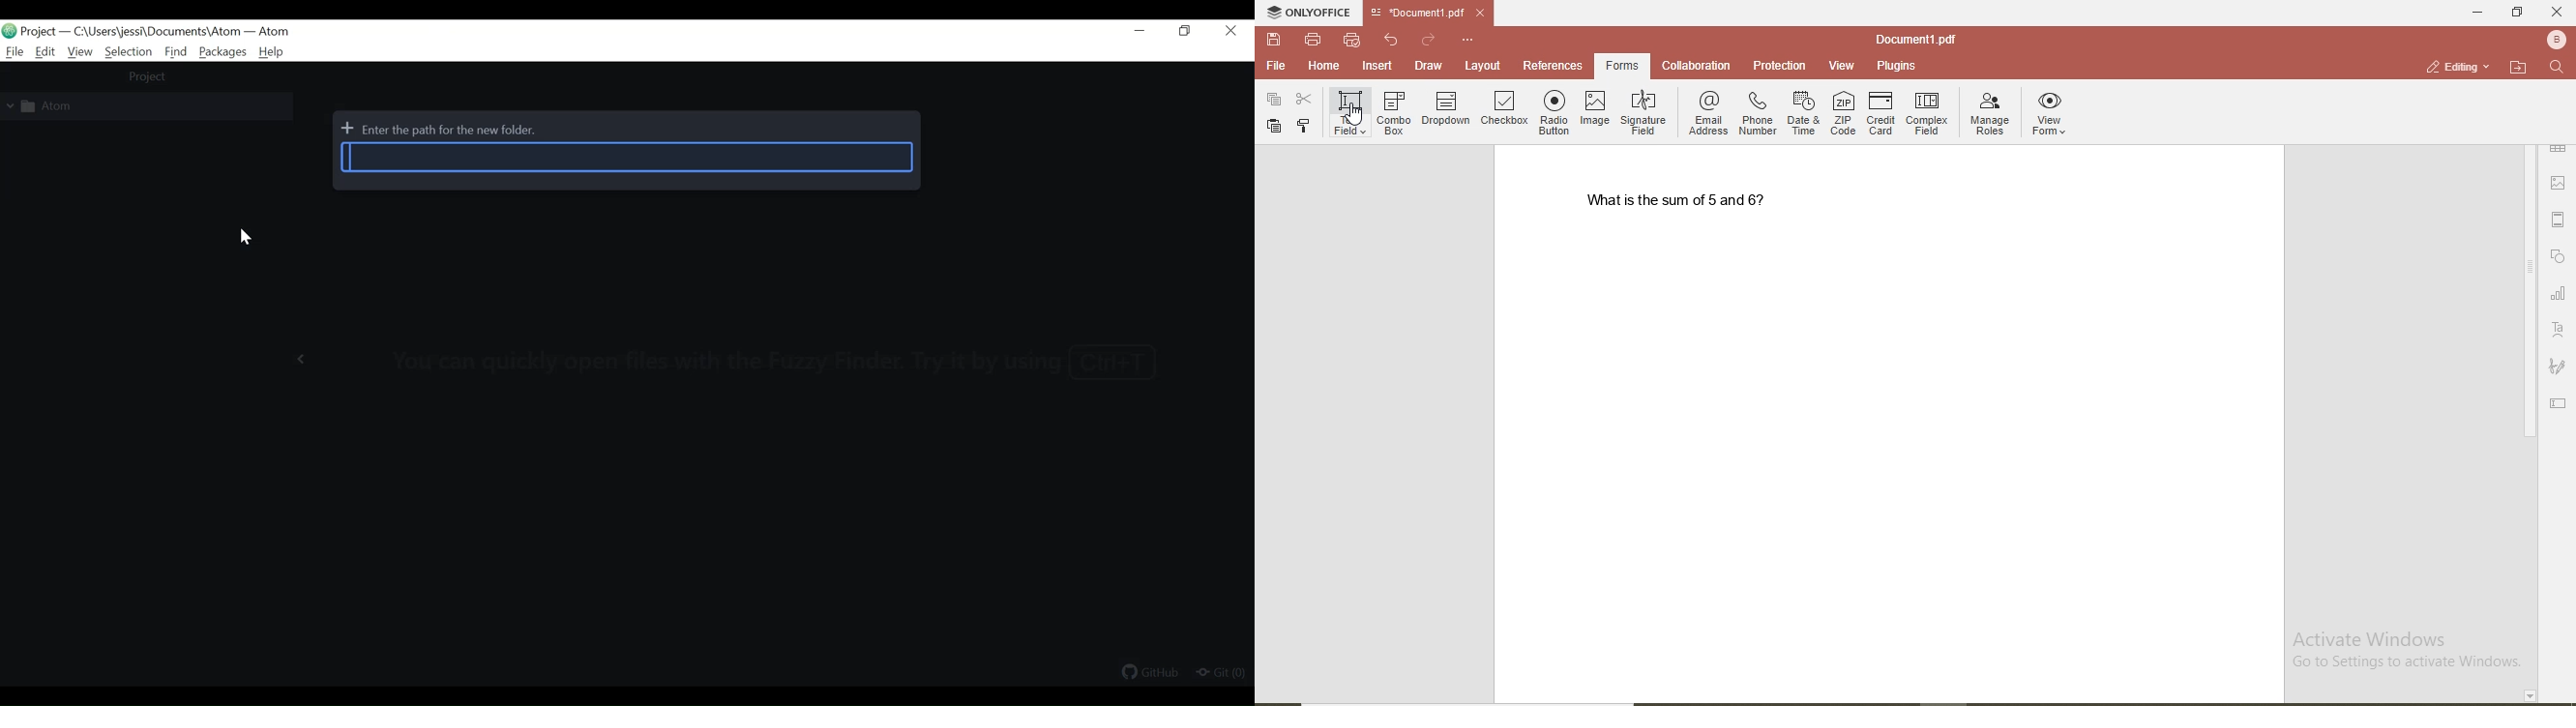  Describe the element at coordinates (2514, 66) in the screenshot. I see `open file loaction` at that location.